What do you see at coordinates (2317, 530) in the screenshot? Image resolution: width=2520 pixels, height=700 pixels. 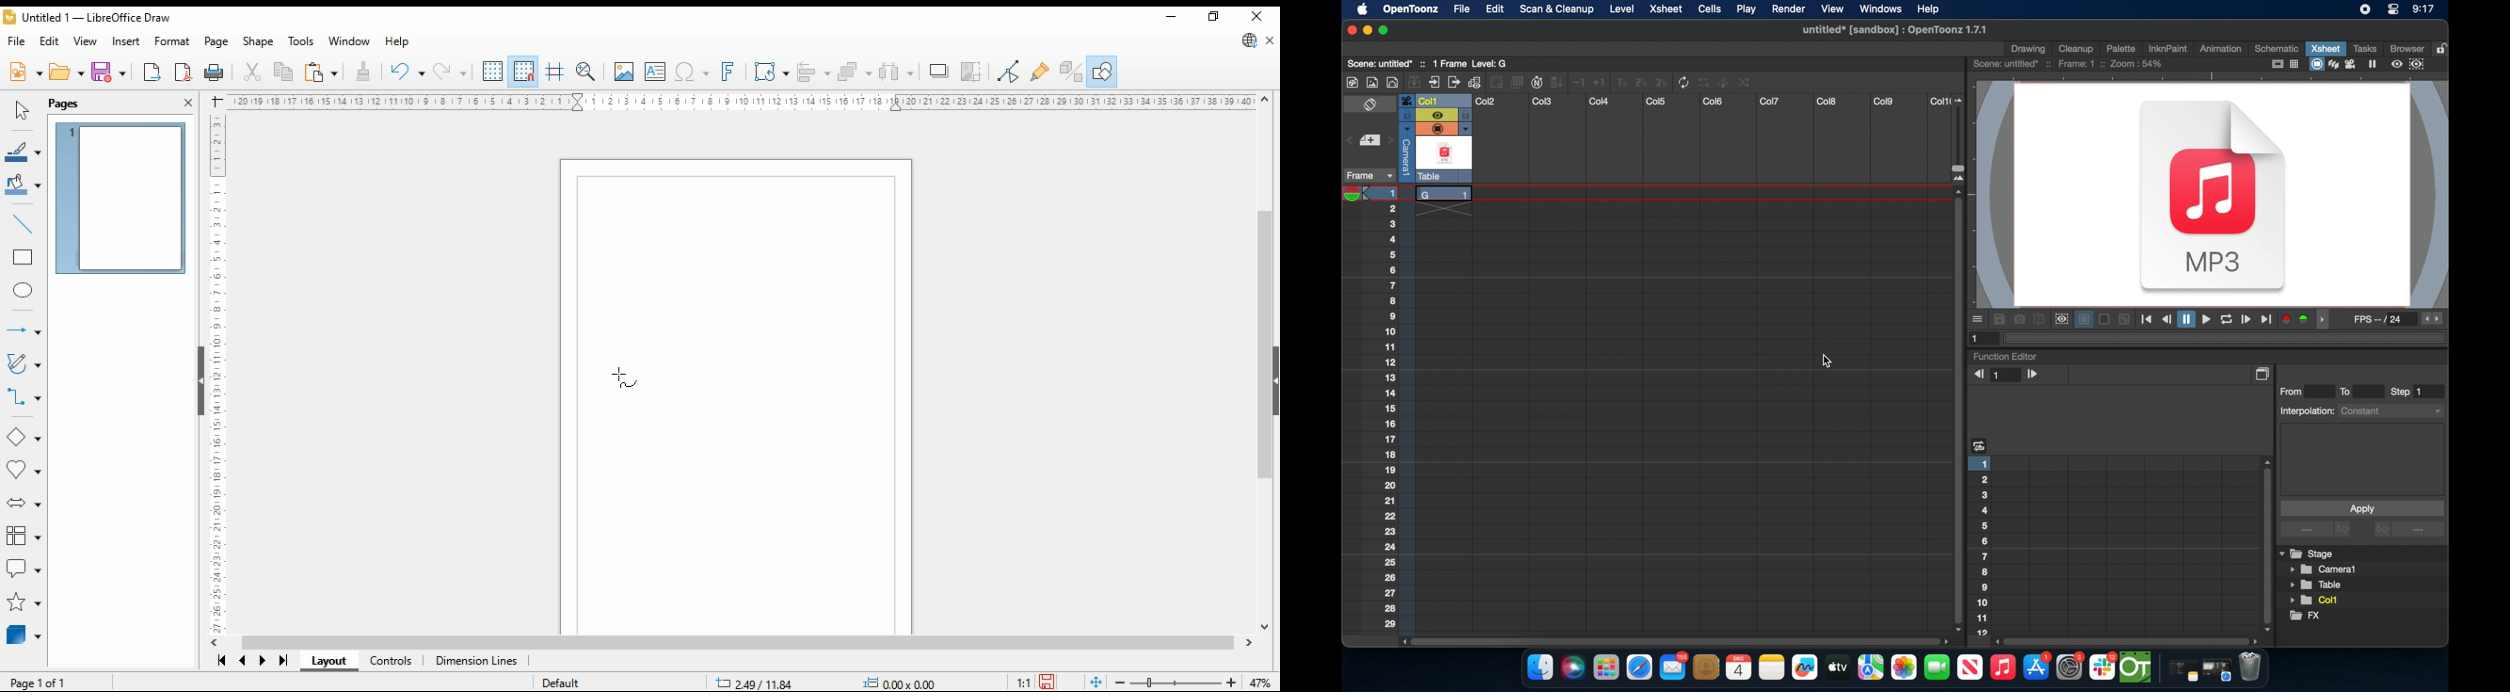 I see `more  options` at bounding box center [2317, 530].